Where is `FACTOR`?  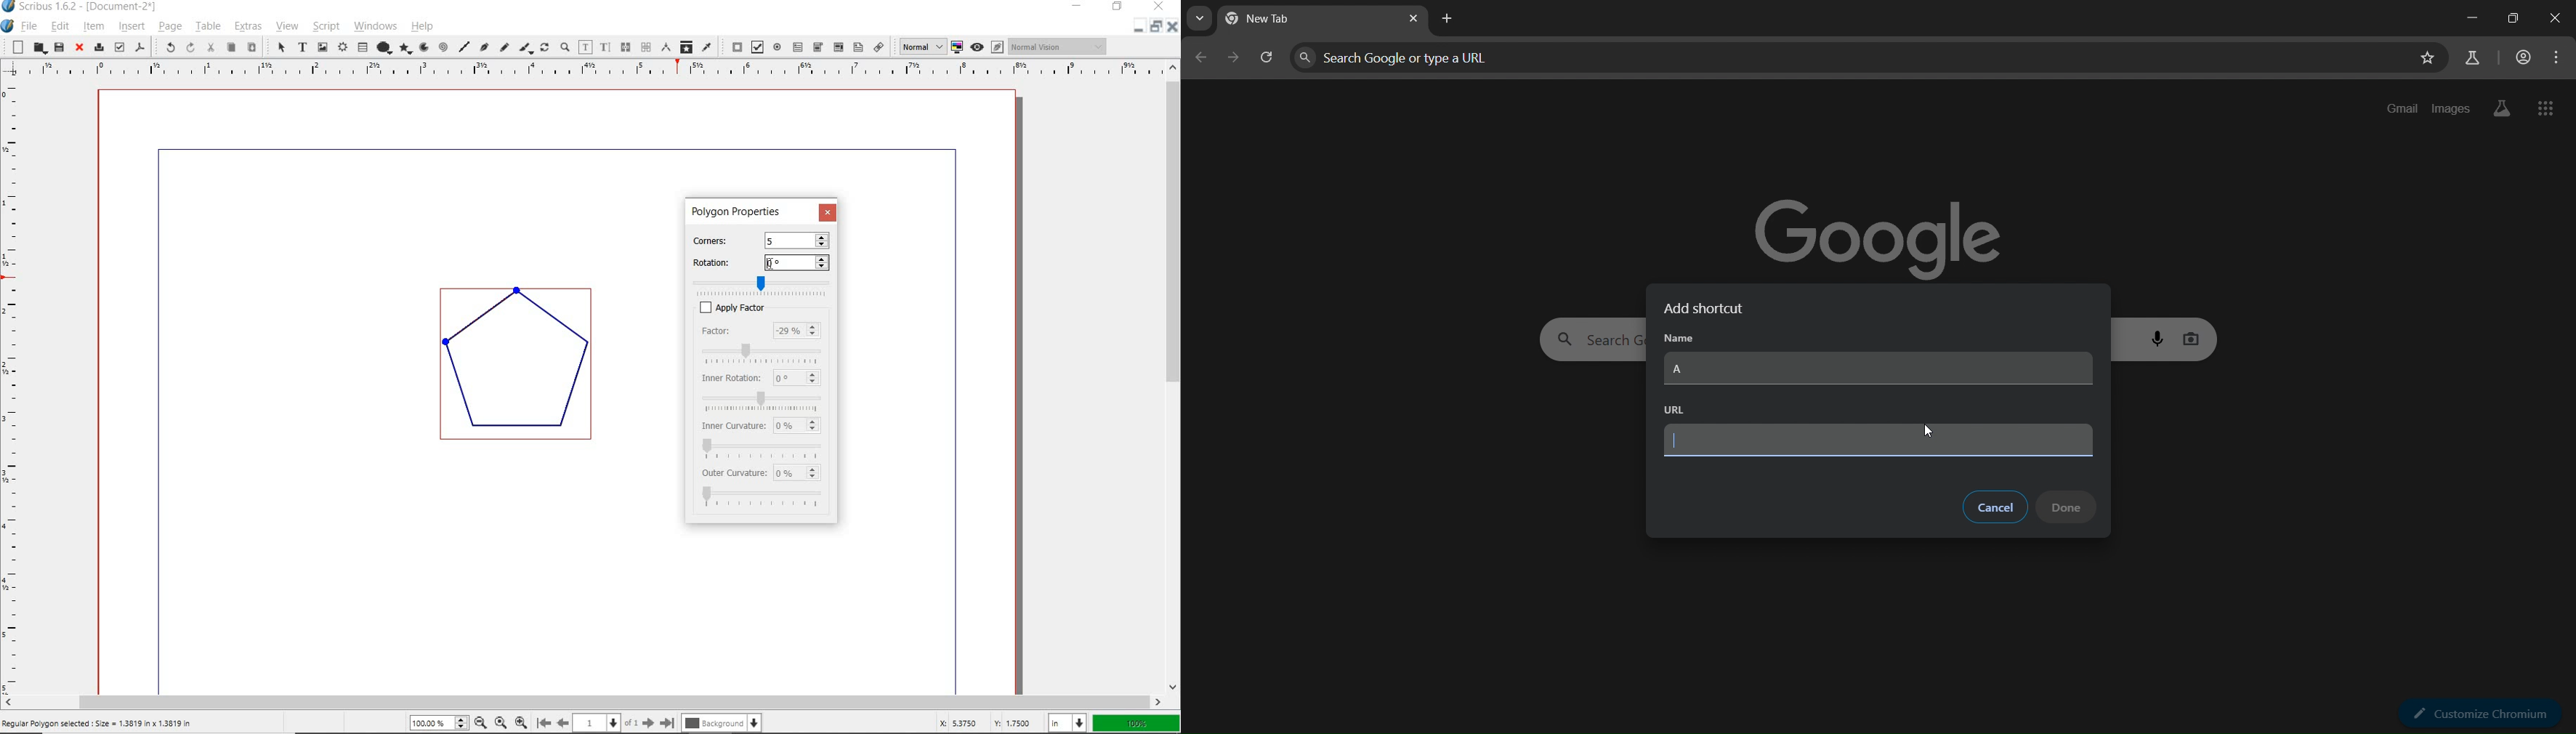 FACTOR is located at coordinates (731, 331).